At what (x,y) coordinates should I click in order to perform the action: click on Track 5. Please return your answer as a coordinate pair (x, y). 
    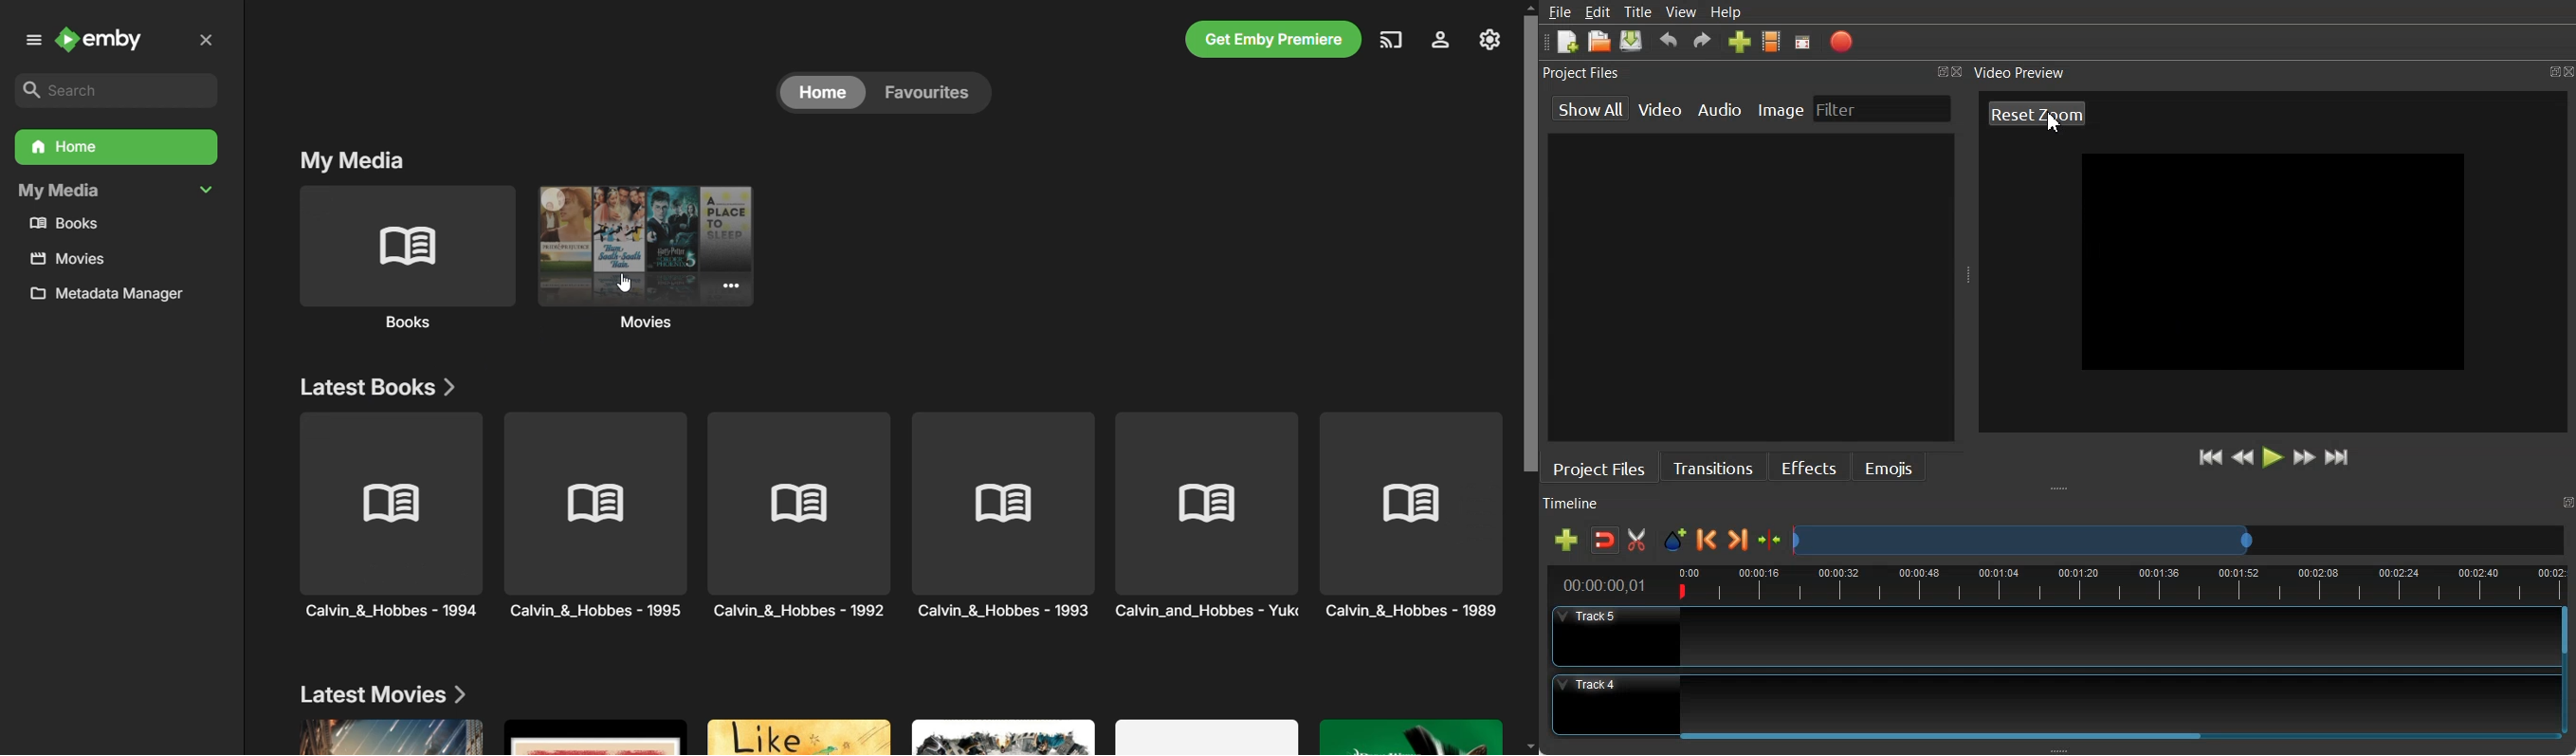
    Looking at the image, I should click on (2052, 638).